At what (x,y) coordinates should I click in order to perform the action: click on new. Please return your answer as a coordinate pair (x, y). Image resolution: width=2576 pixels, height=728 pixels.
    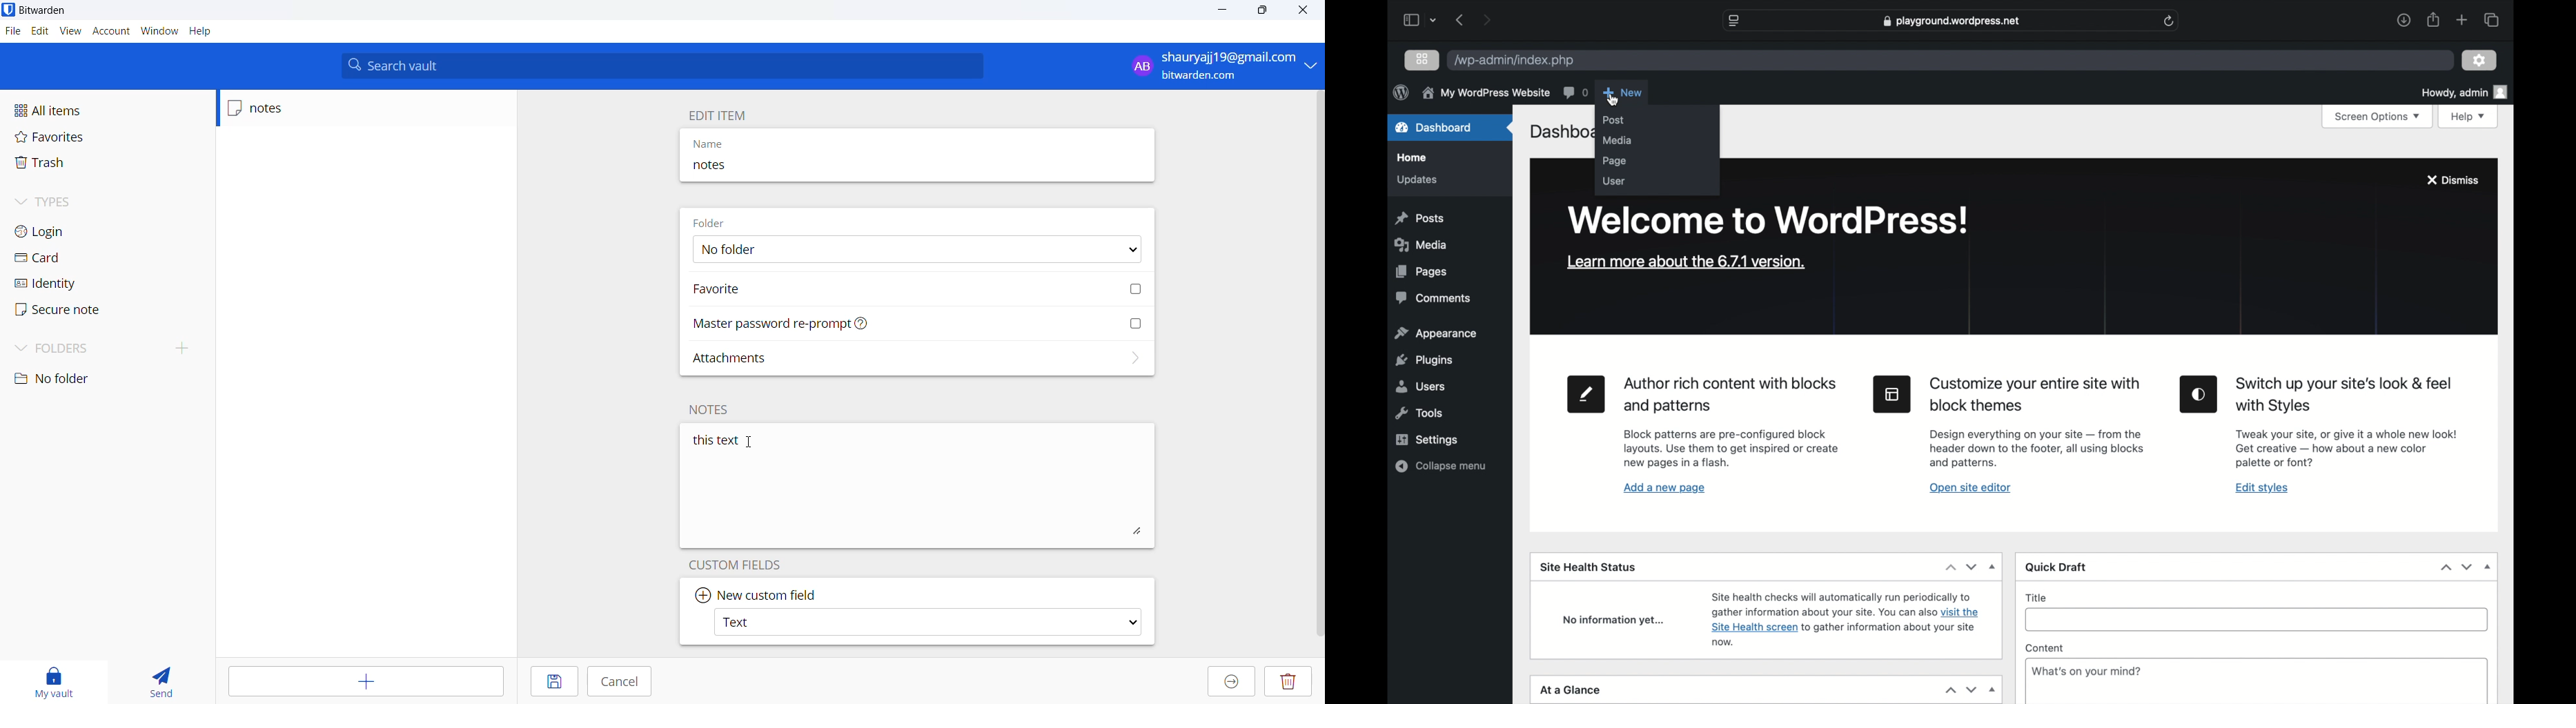
    Looking at the image, I should click on (1623, 92).